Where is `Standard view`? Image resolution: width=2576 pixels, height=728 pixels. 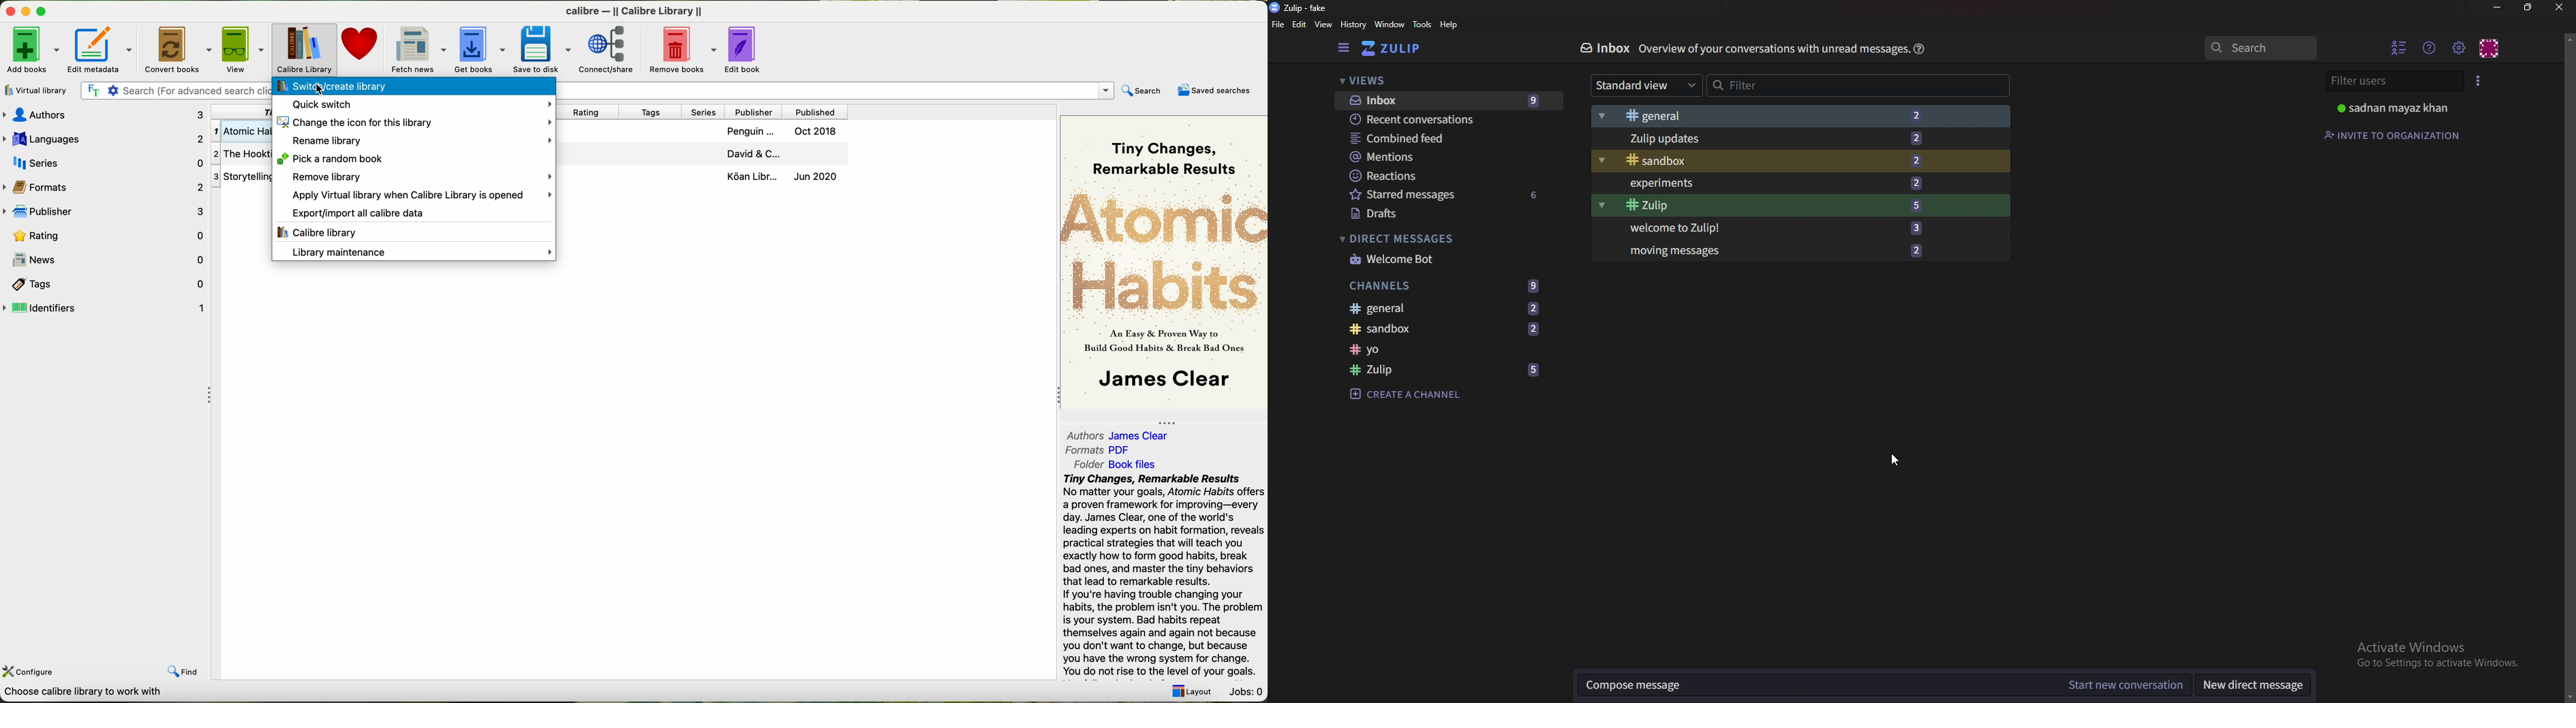 Standard view is located at coordinates (1646, 86).